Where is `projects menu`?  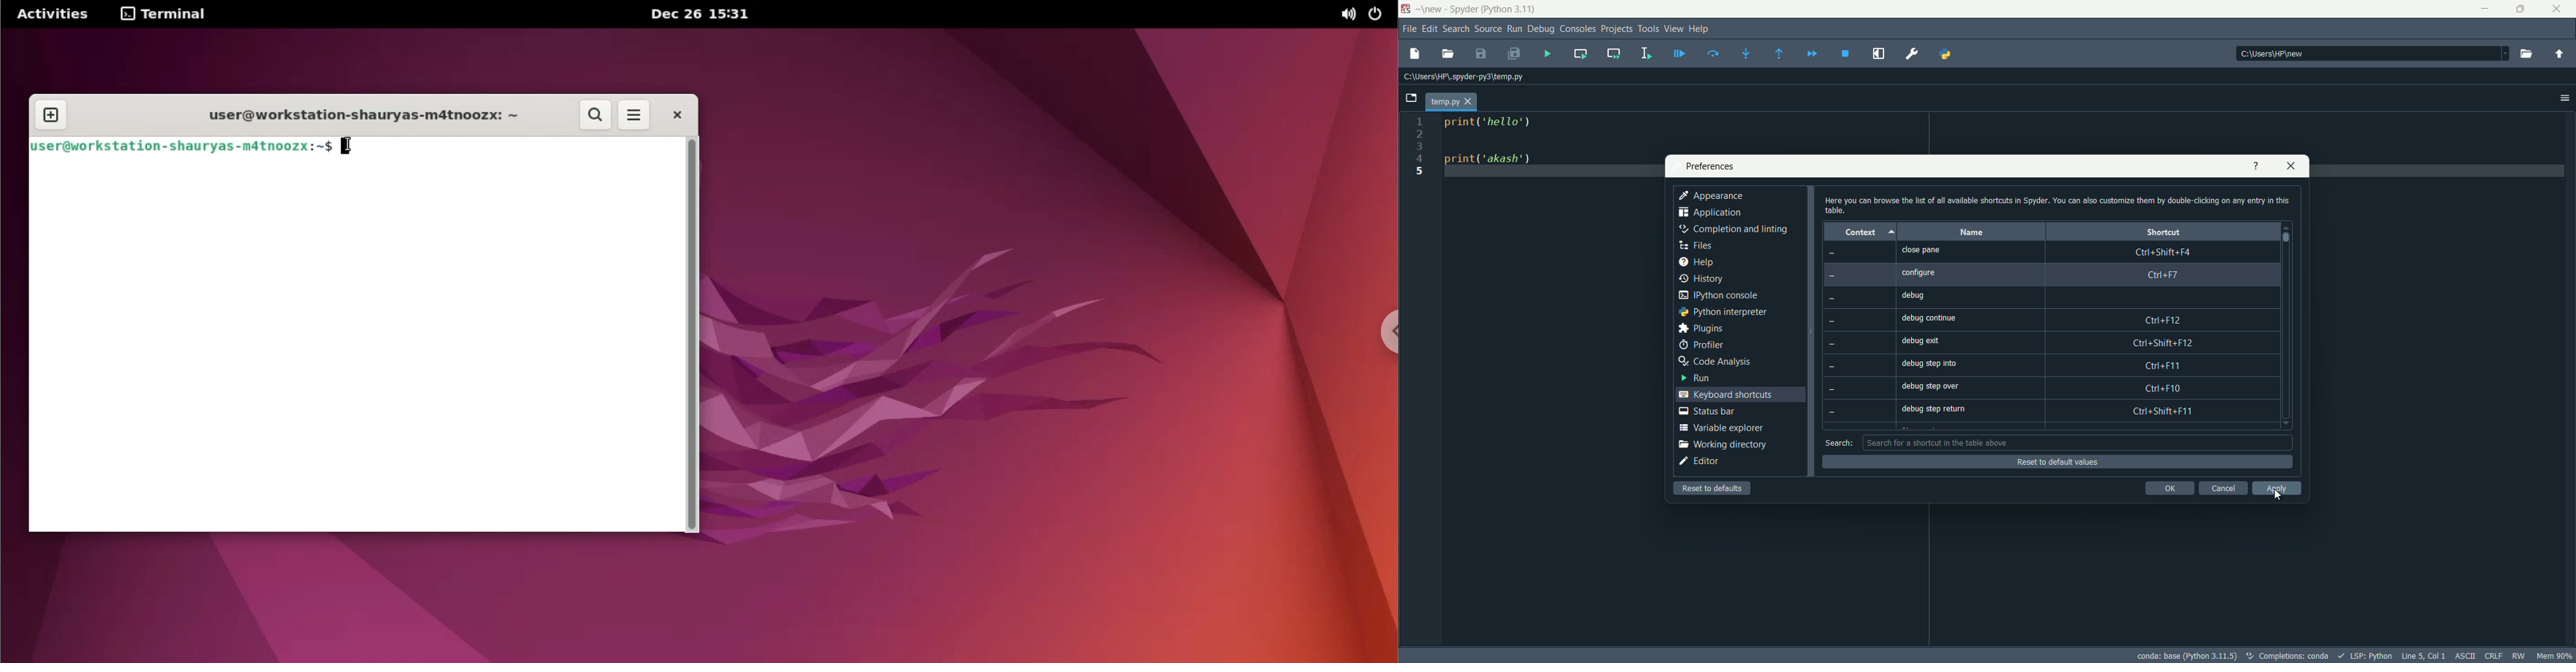
projects menu is located at coordinates (1617, 29).